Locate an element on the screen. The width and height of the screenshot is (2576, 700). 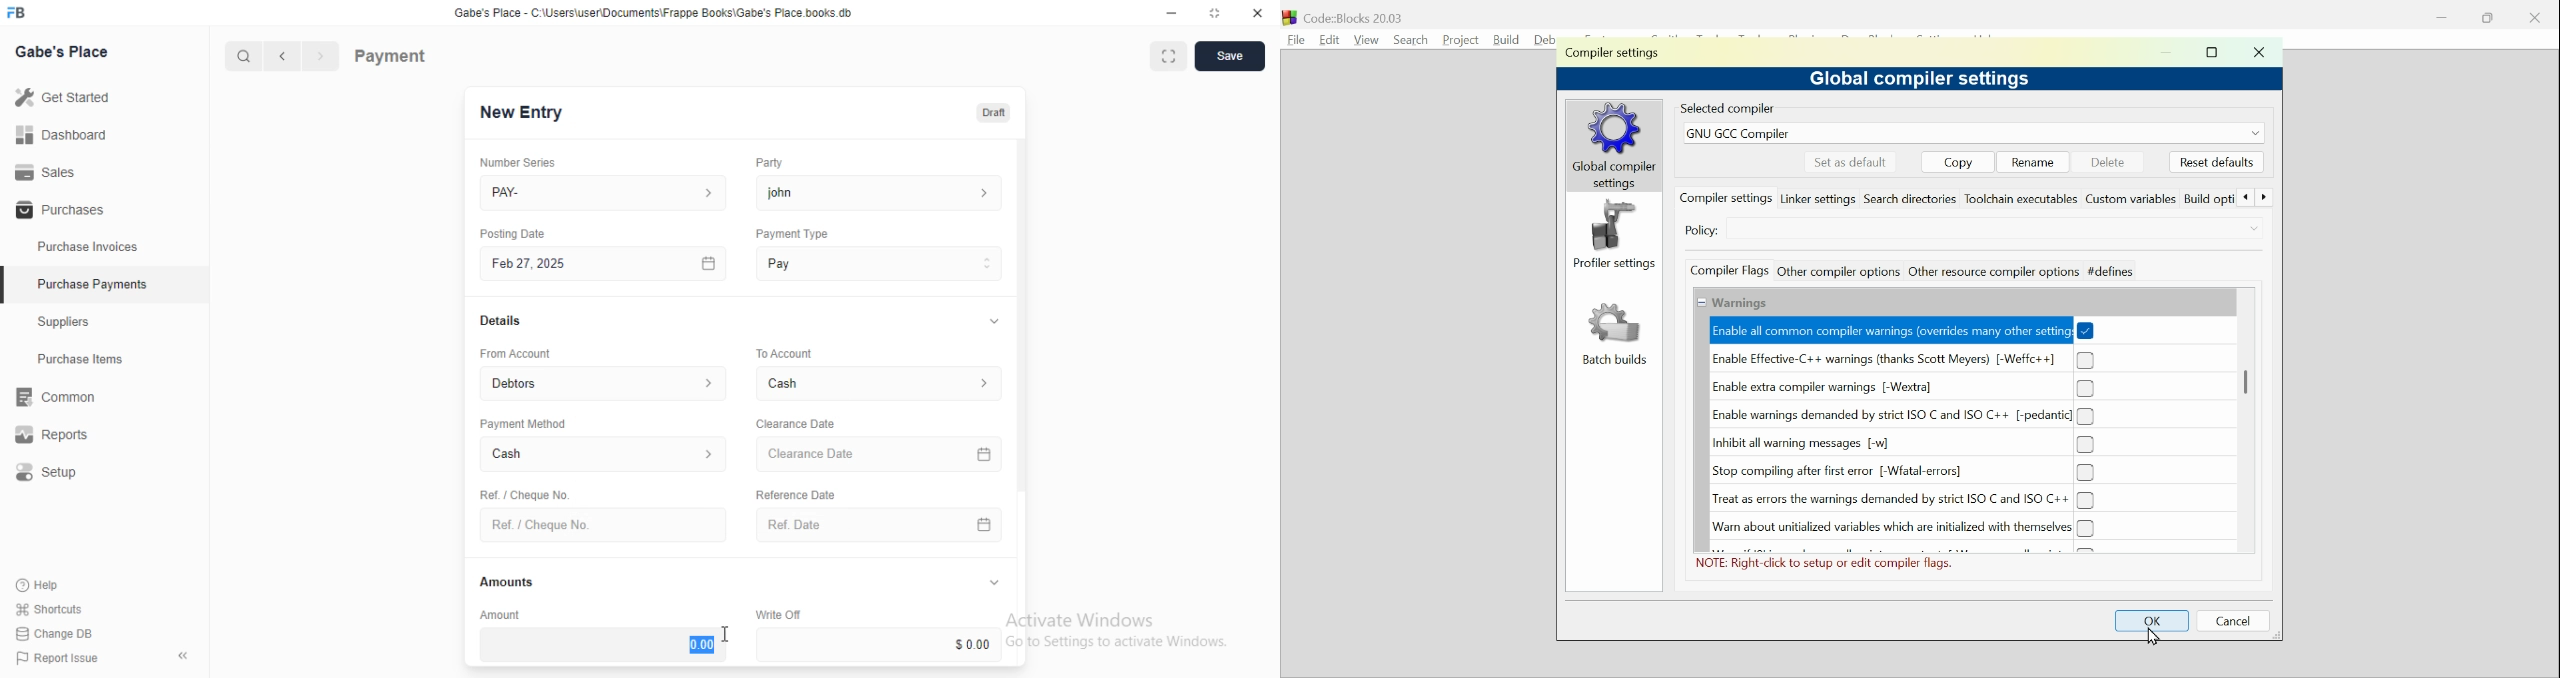
OK is located at coordinates (2154, 621).